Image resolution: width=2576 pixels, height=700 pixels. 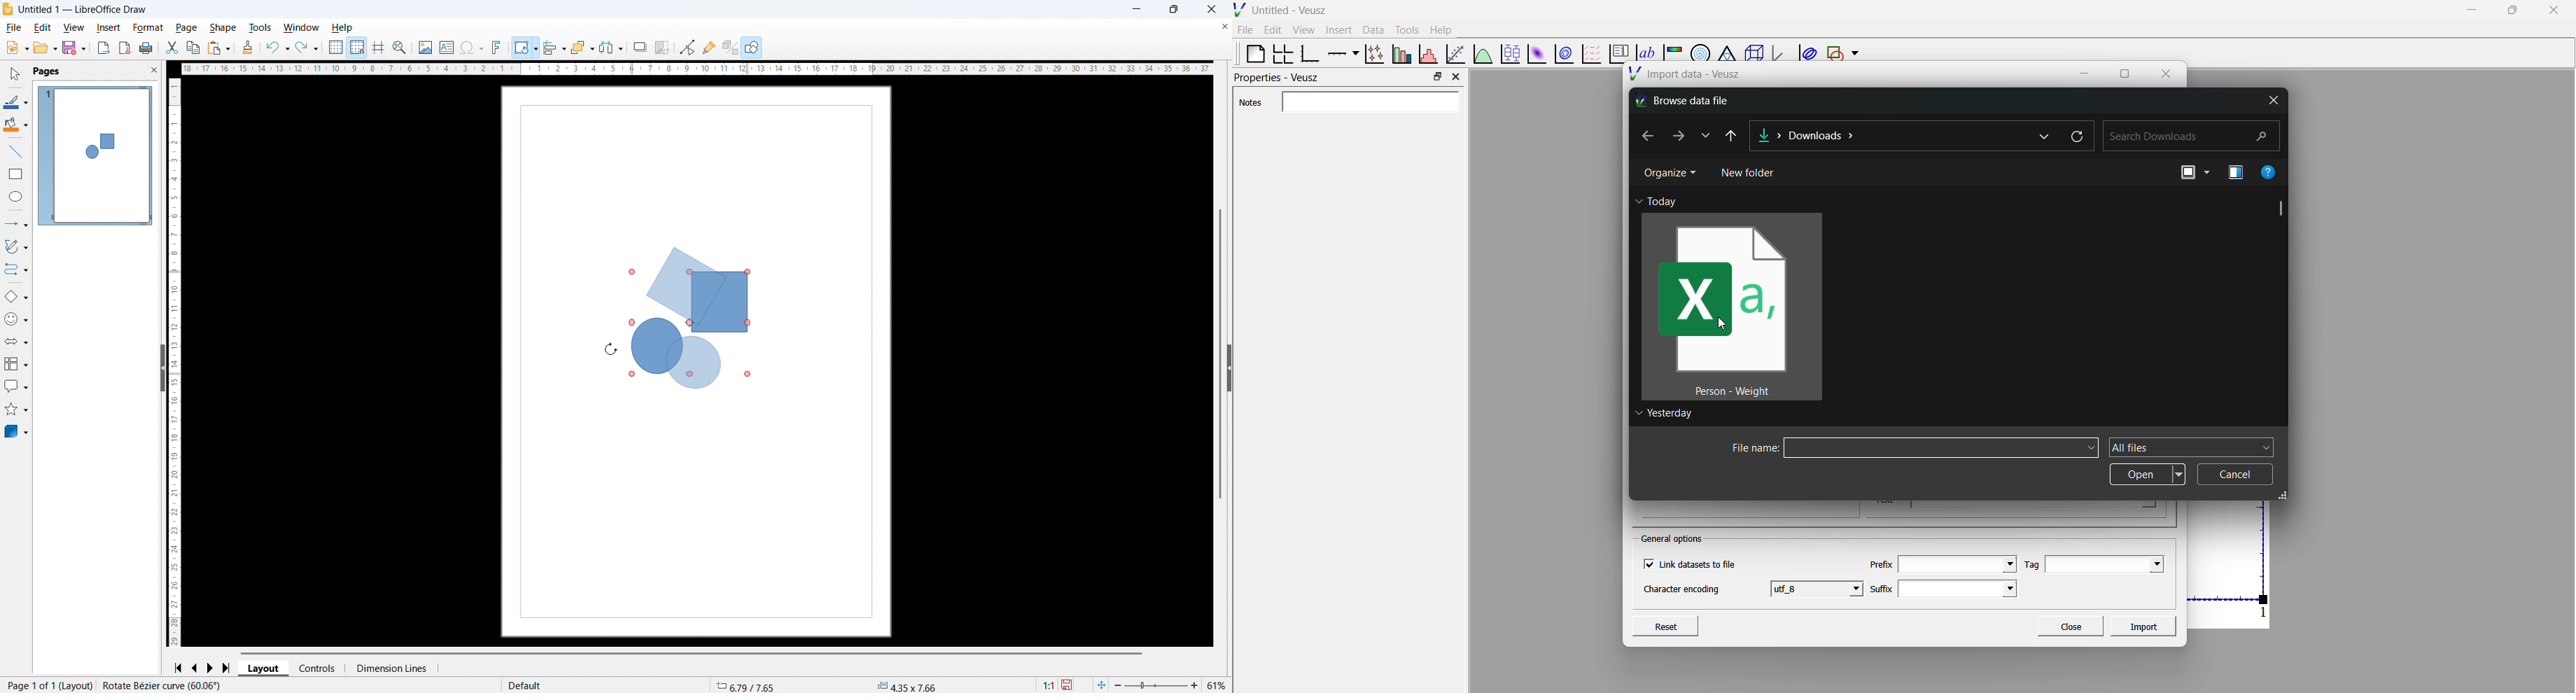 What do you see at coordinates (16, 174) in the screenshot?
I see `Rectangle ` at bounding box center [16, 174].